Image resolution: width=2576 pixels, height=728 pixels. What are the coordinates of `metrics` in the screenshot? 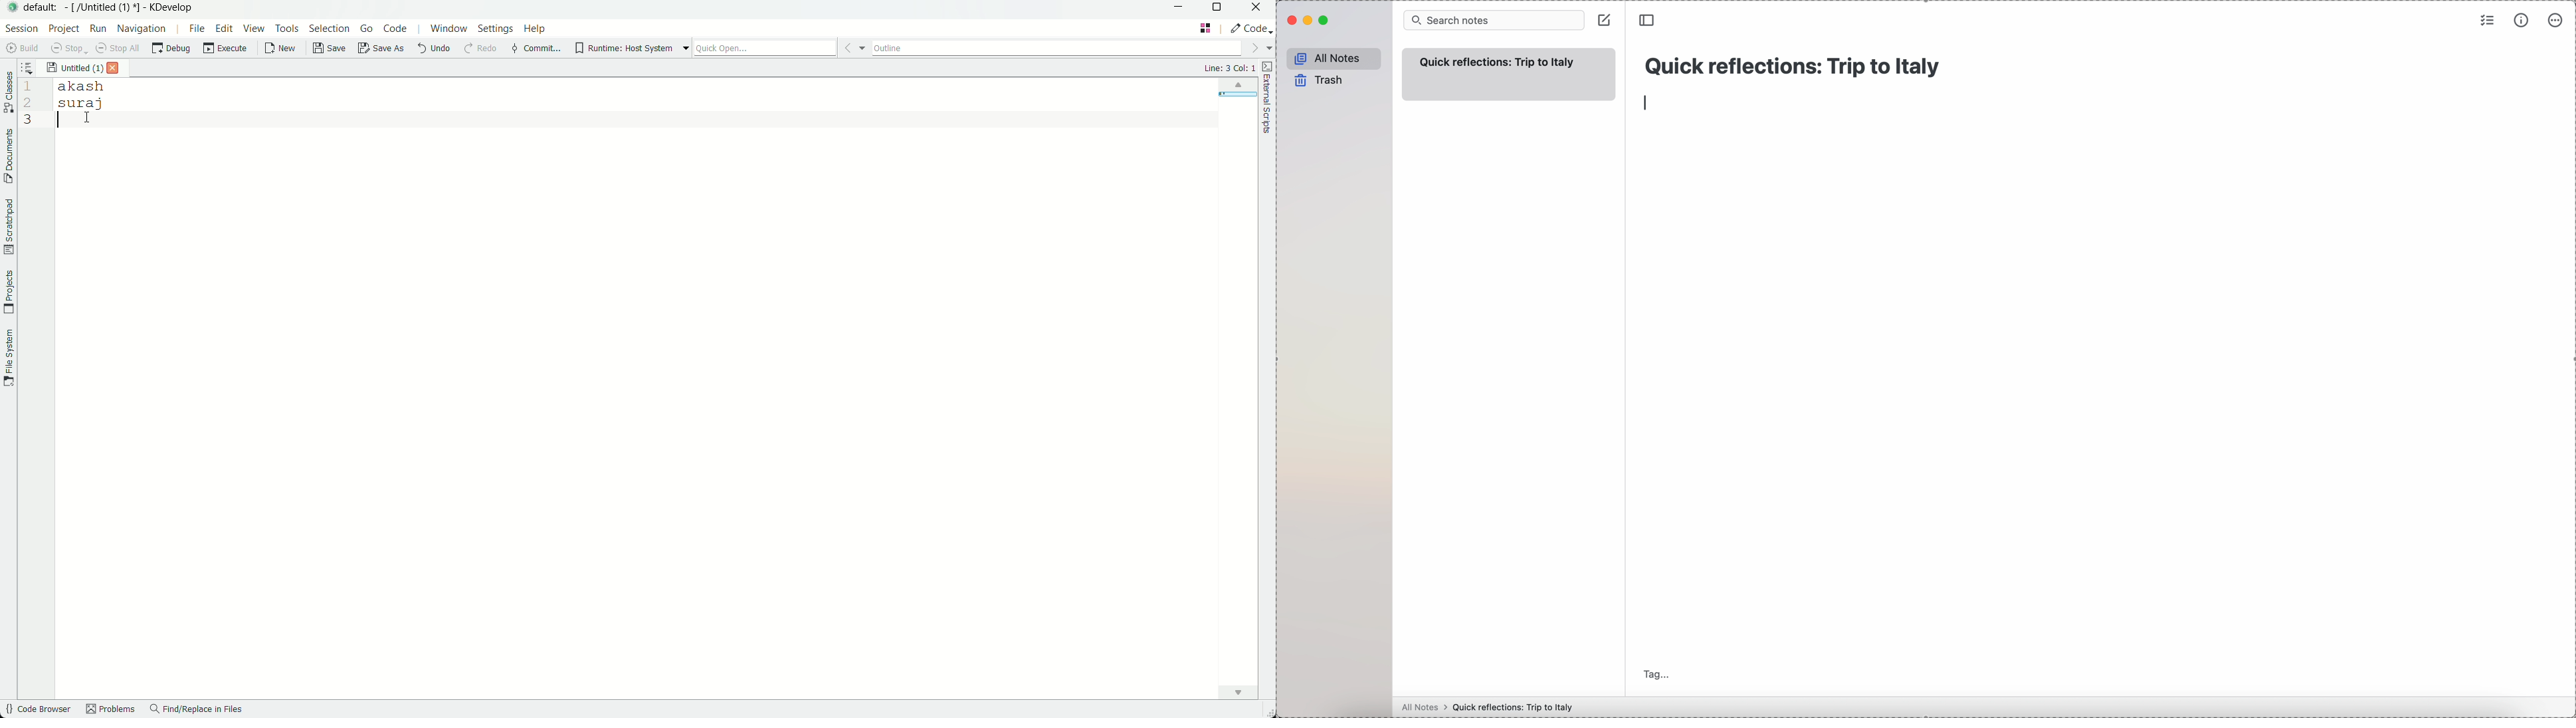 It's located at (2523, 19).